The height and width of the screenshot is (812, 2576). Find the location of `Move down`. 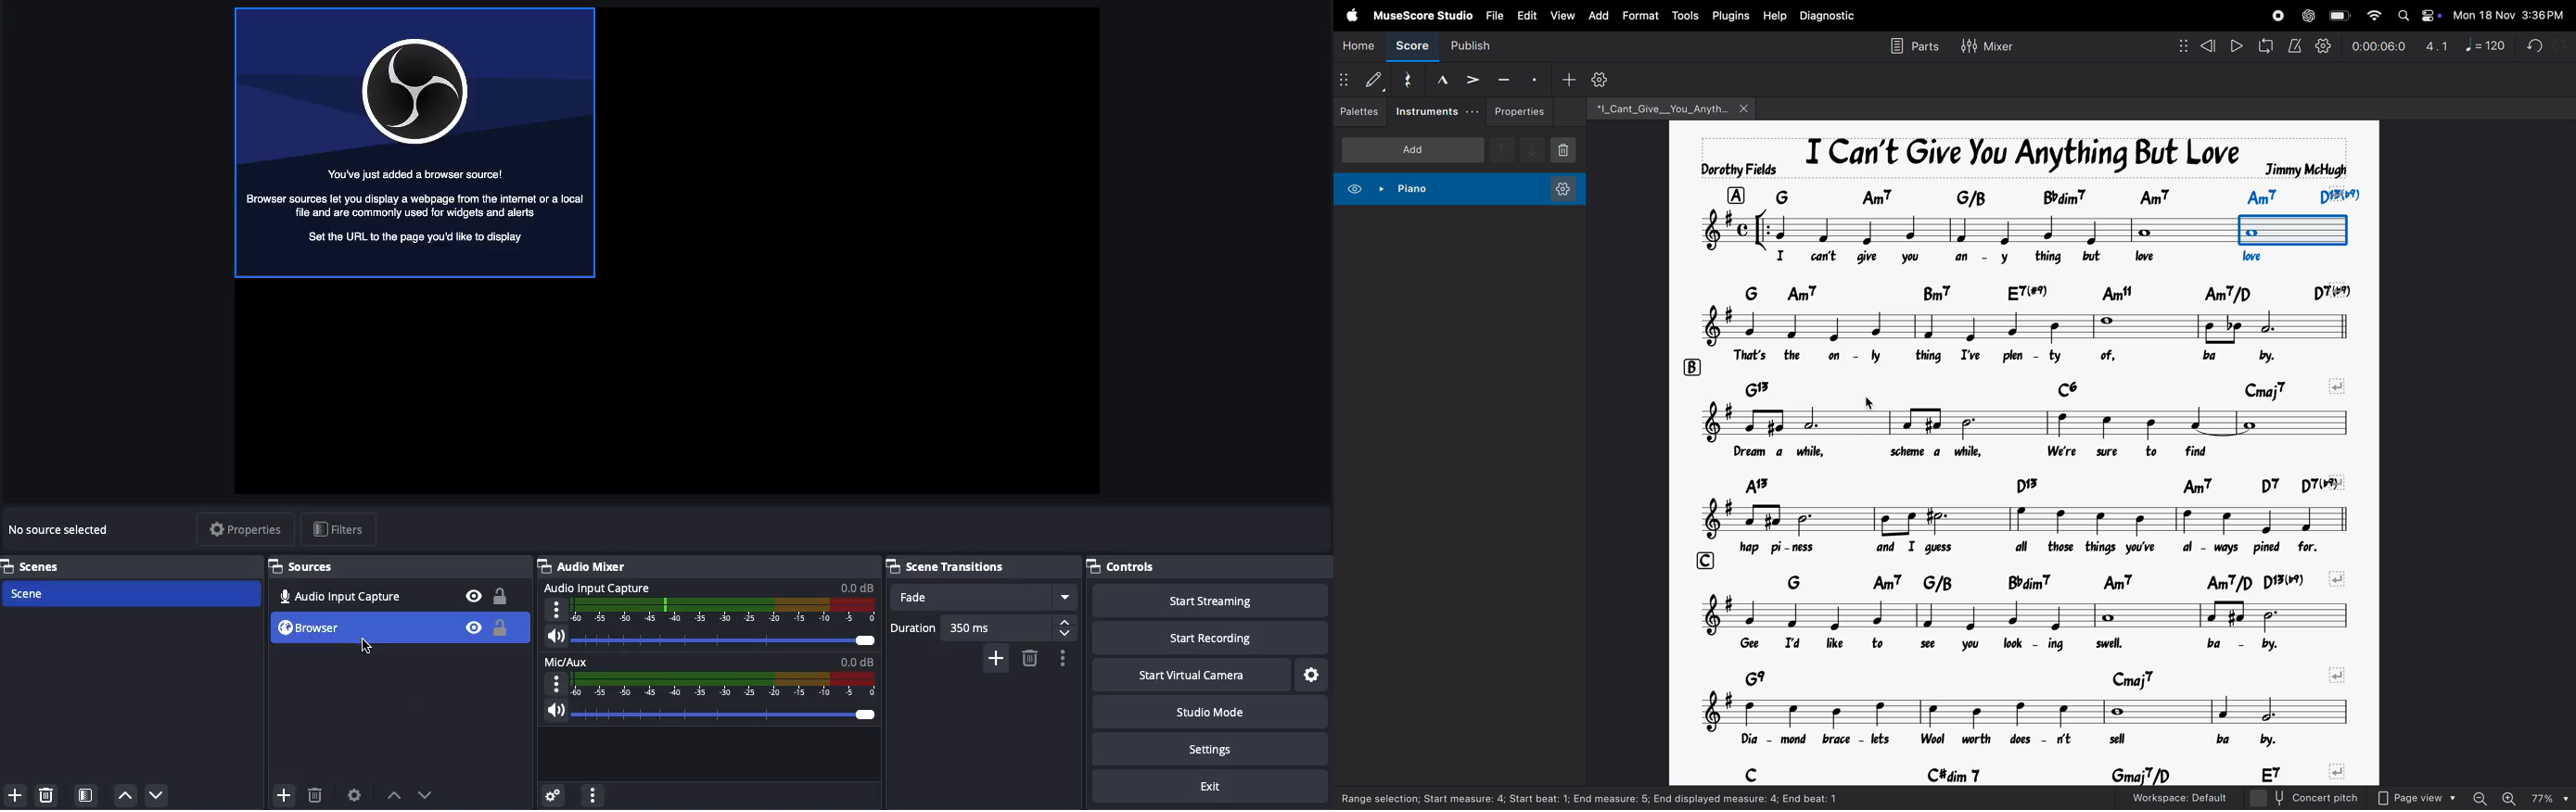

Move down is located at coordinates (423, 795).